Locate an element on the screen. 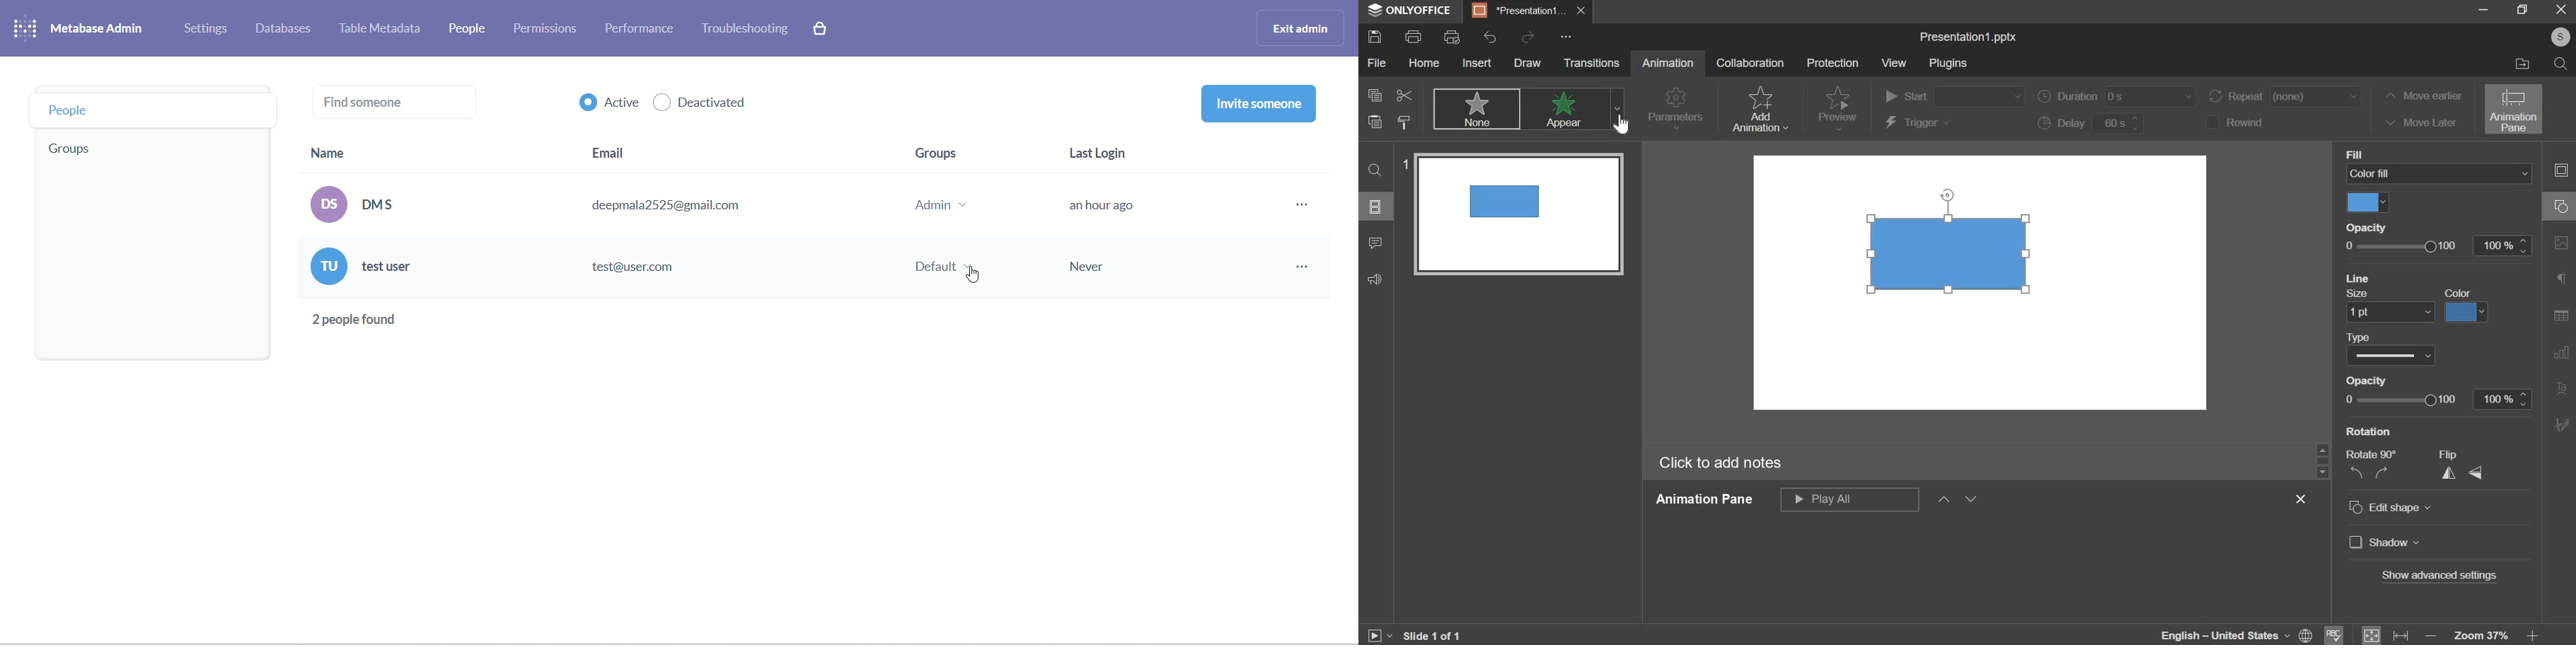 Image resolution: width=2576 pixels, height=672 pixels. More Options is located at coordinates (2561, 423).